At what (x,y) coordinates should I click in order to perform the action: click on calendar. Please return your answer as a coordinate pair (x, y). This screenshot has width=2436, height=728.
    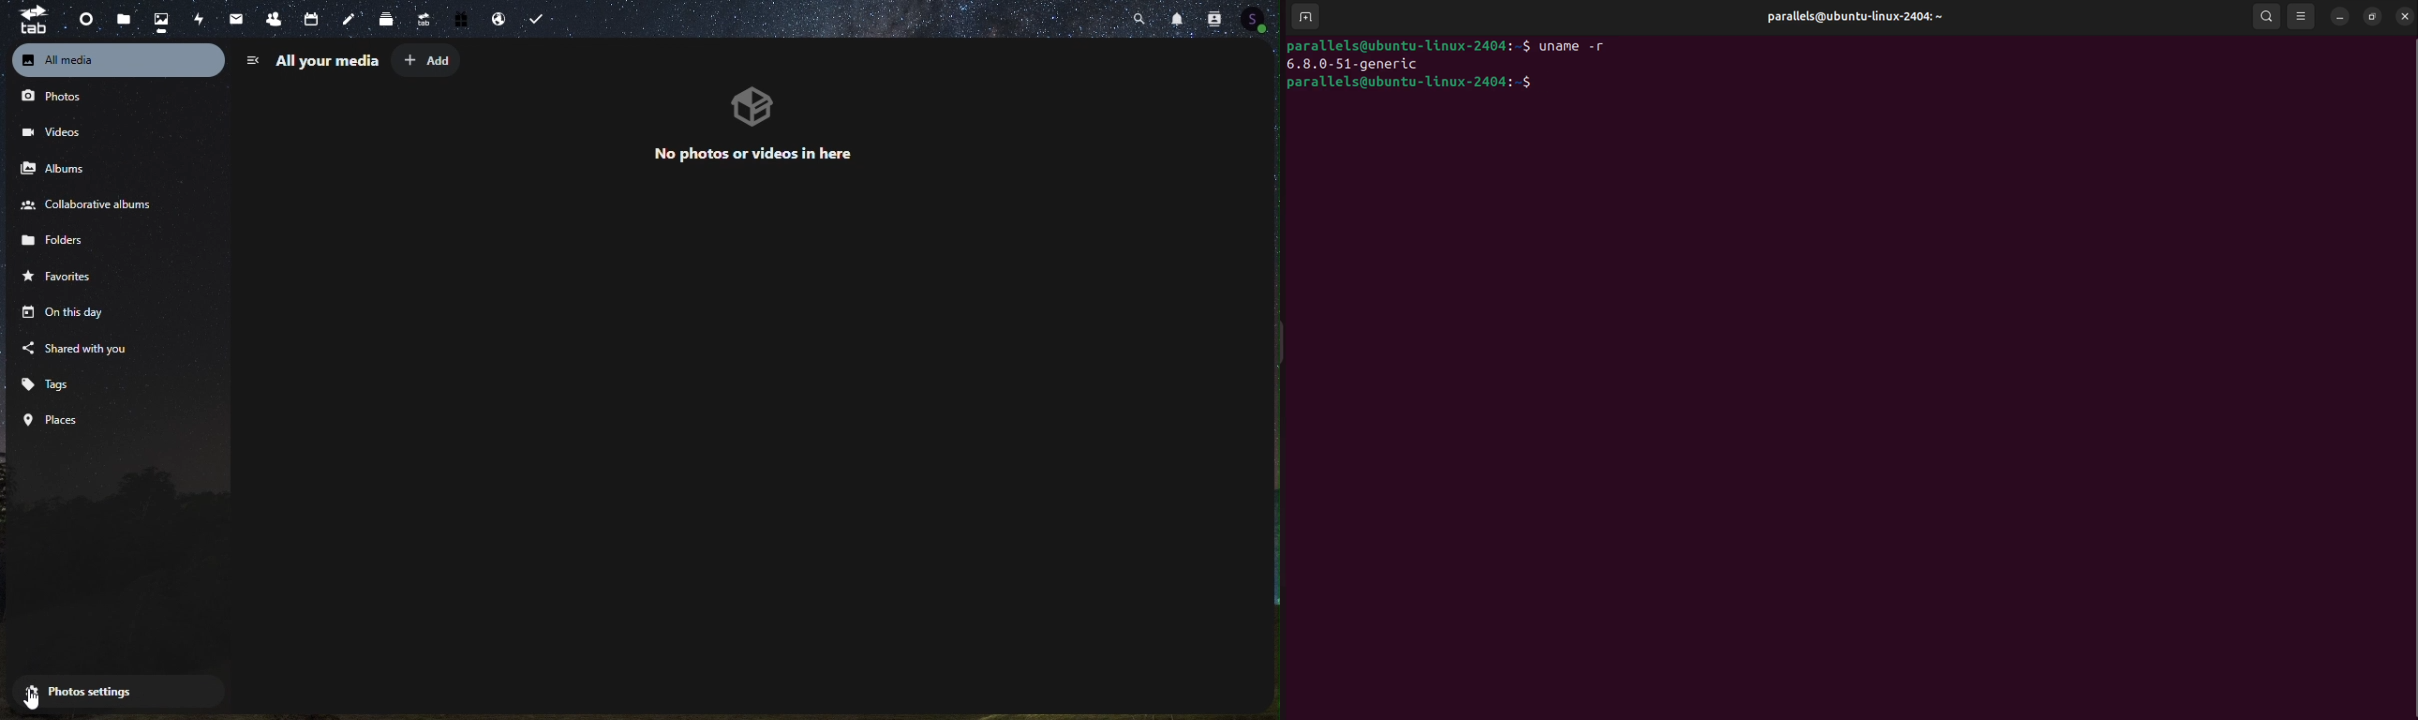
    Looking at the image, I should click on (313, 20).